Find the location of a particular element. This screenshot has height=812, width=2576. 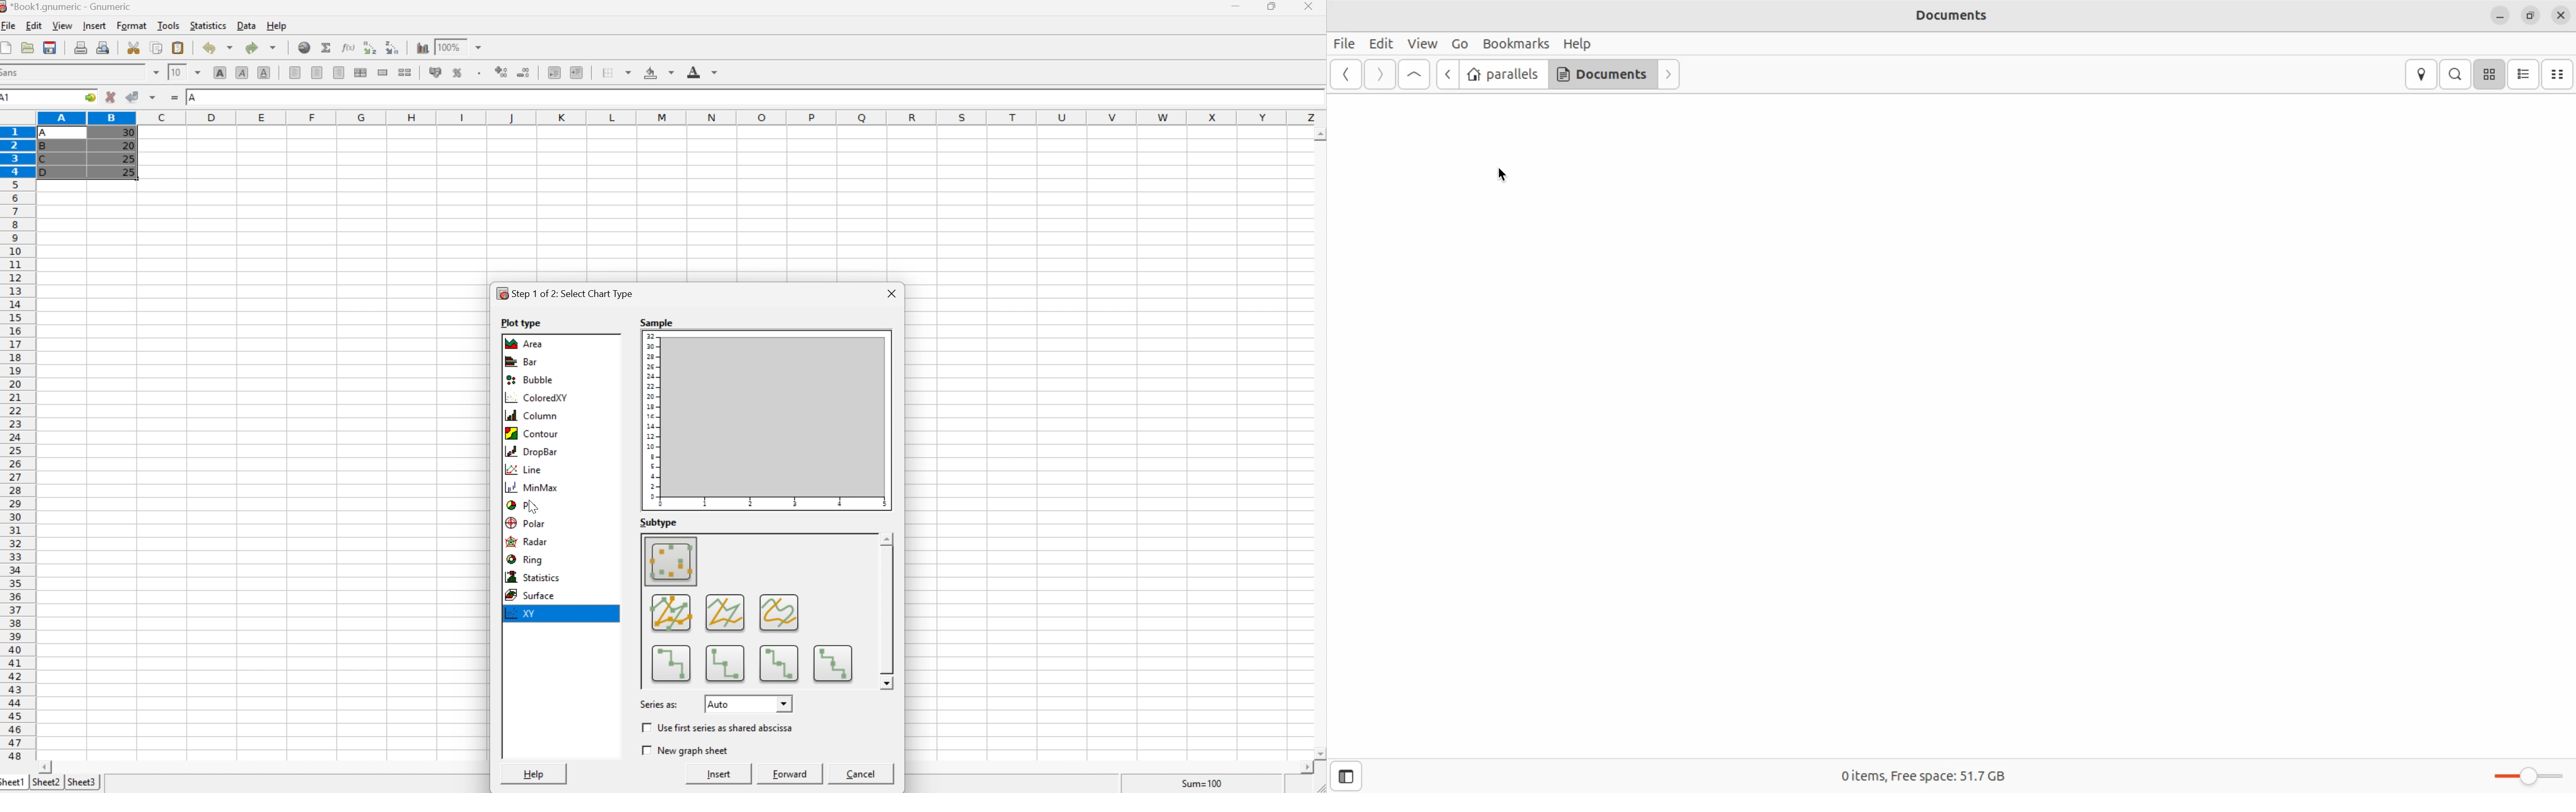

Insert is located at coordinates (719, 774).